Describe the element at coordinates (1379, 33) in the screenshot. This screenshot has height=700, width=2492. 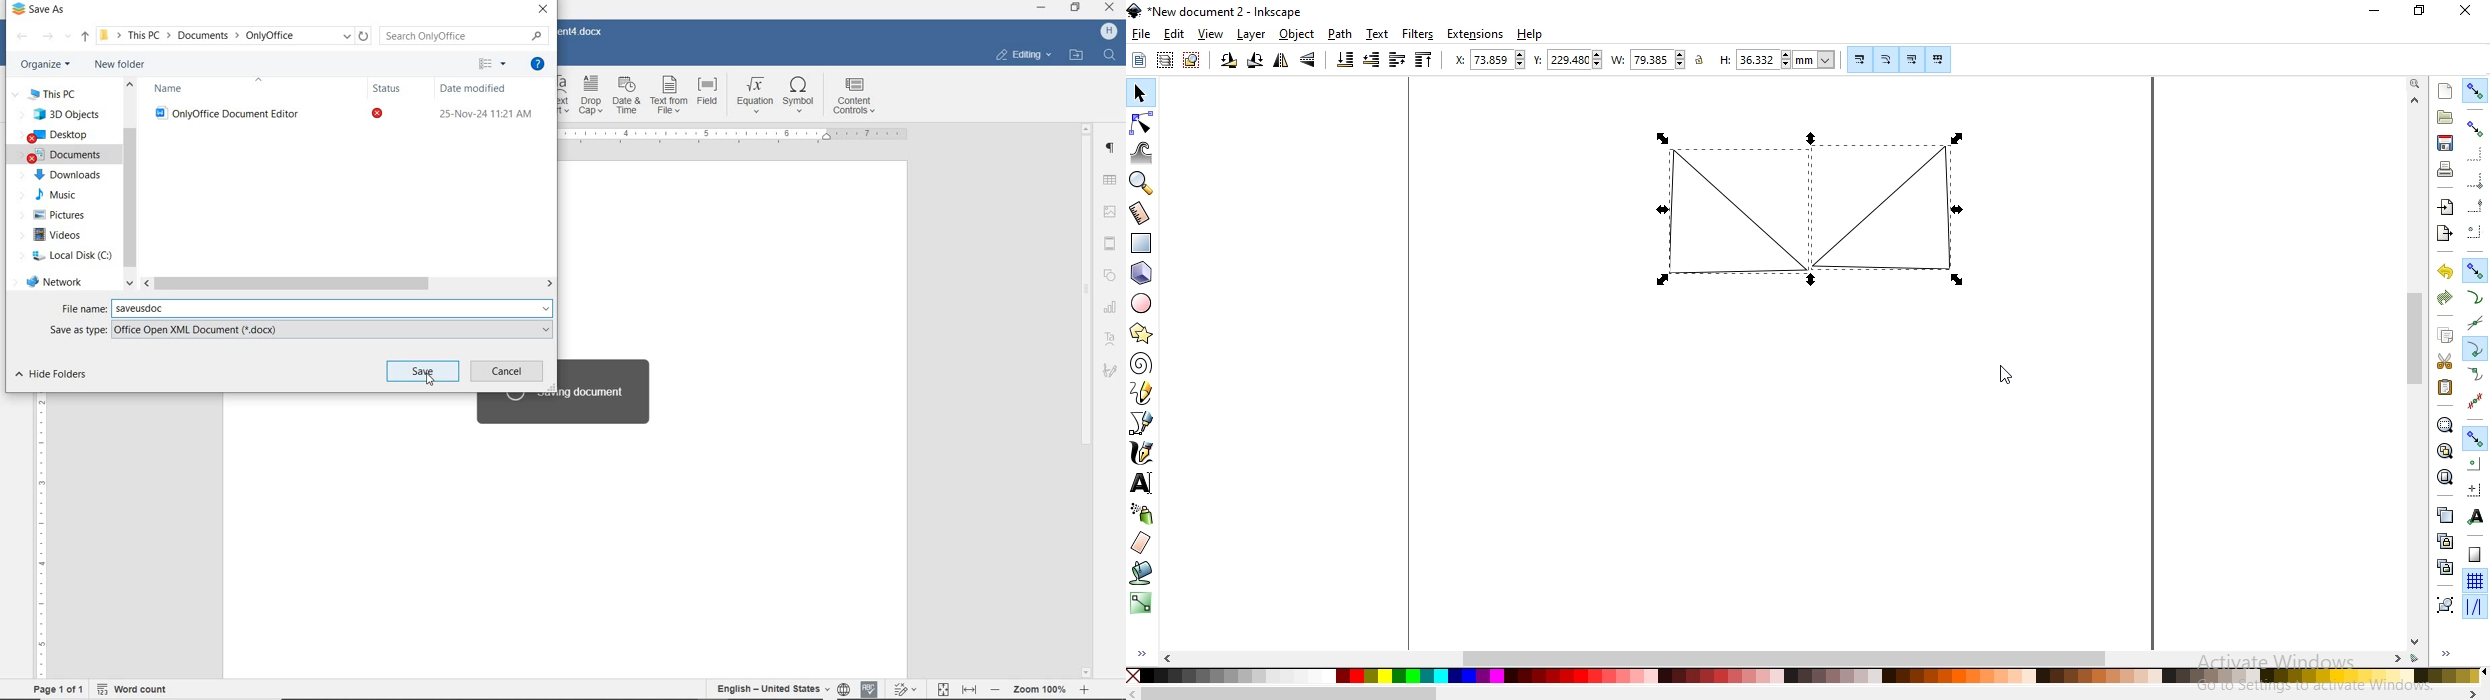
I see `text` at that location.